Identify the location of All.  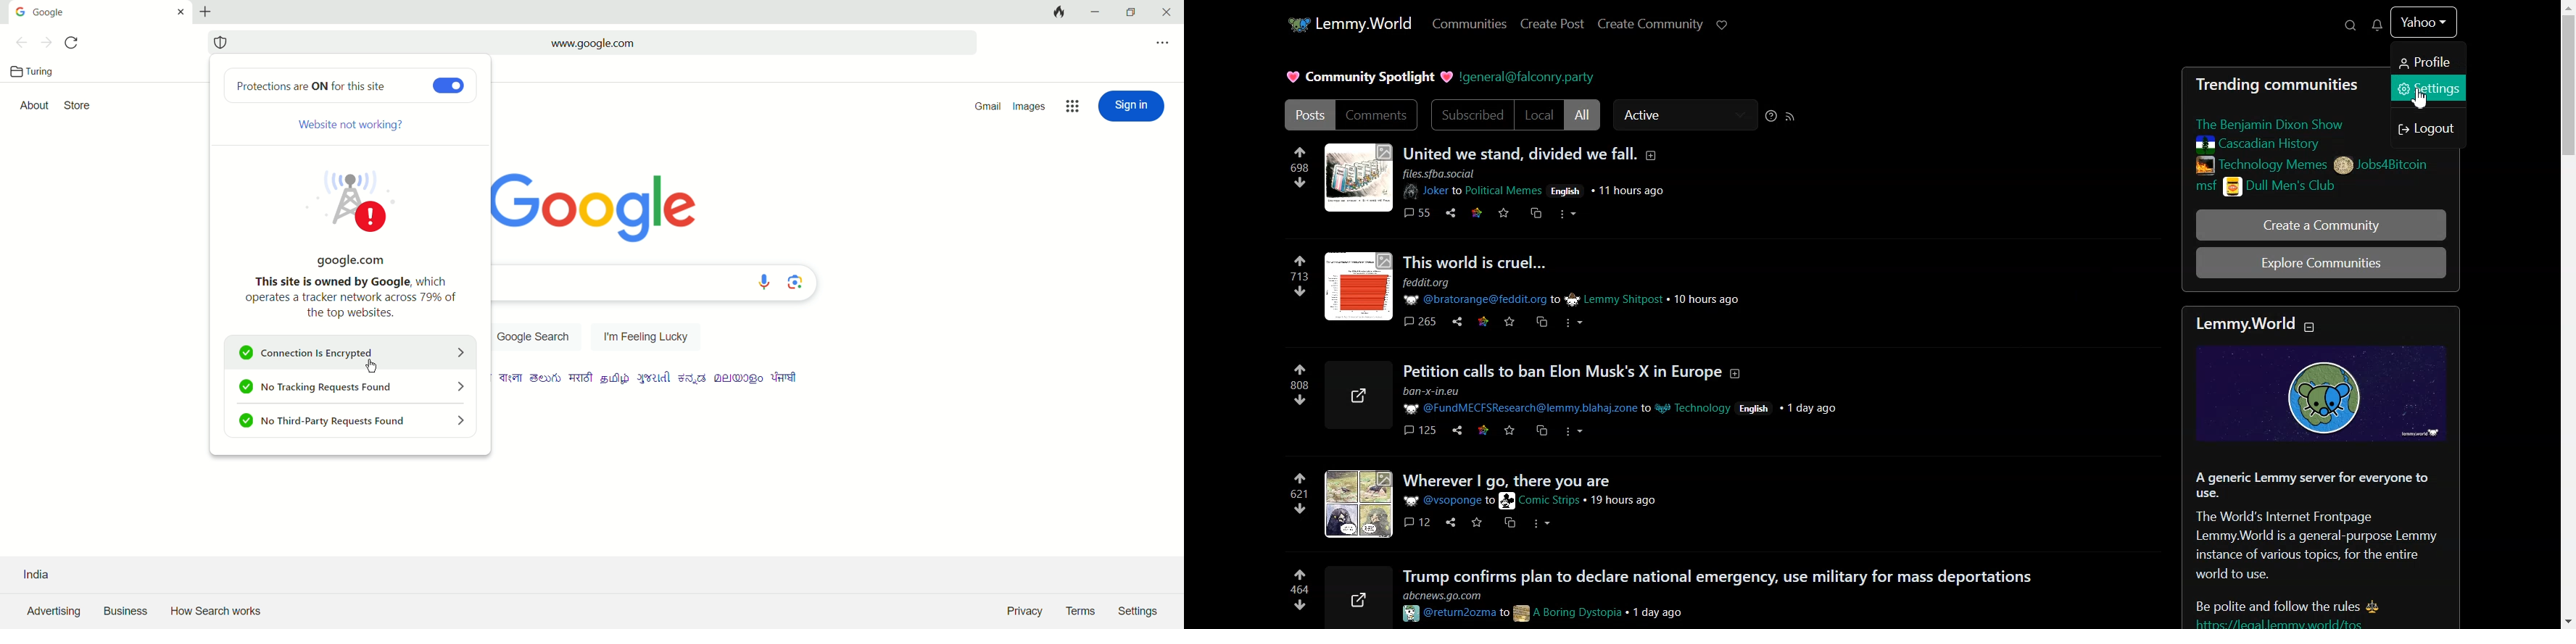
(1583, 115).